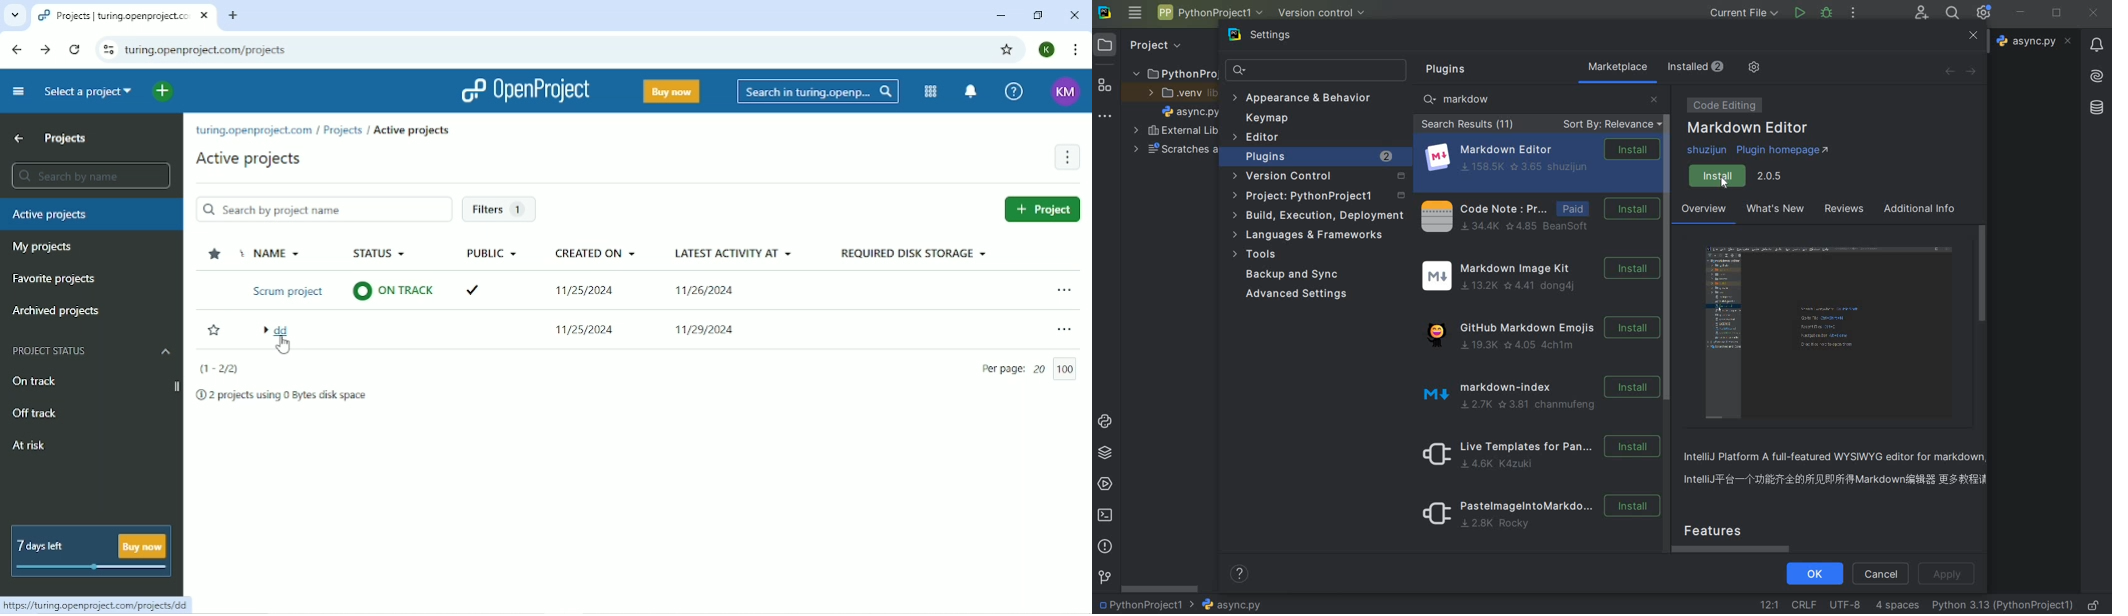  What do you see at coordinates (124, 16) in the screenshot?
I see `Current tab` at bounding box center [124, 16].